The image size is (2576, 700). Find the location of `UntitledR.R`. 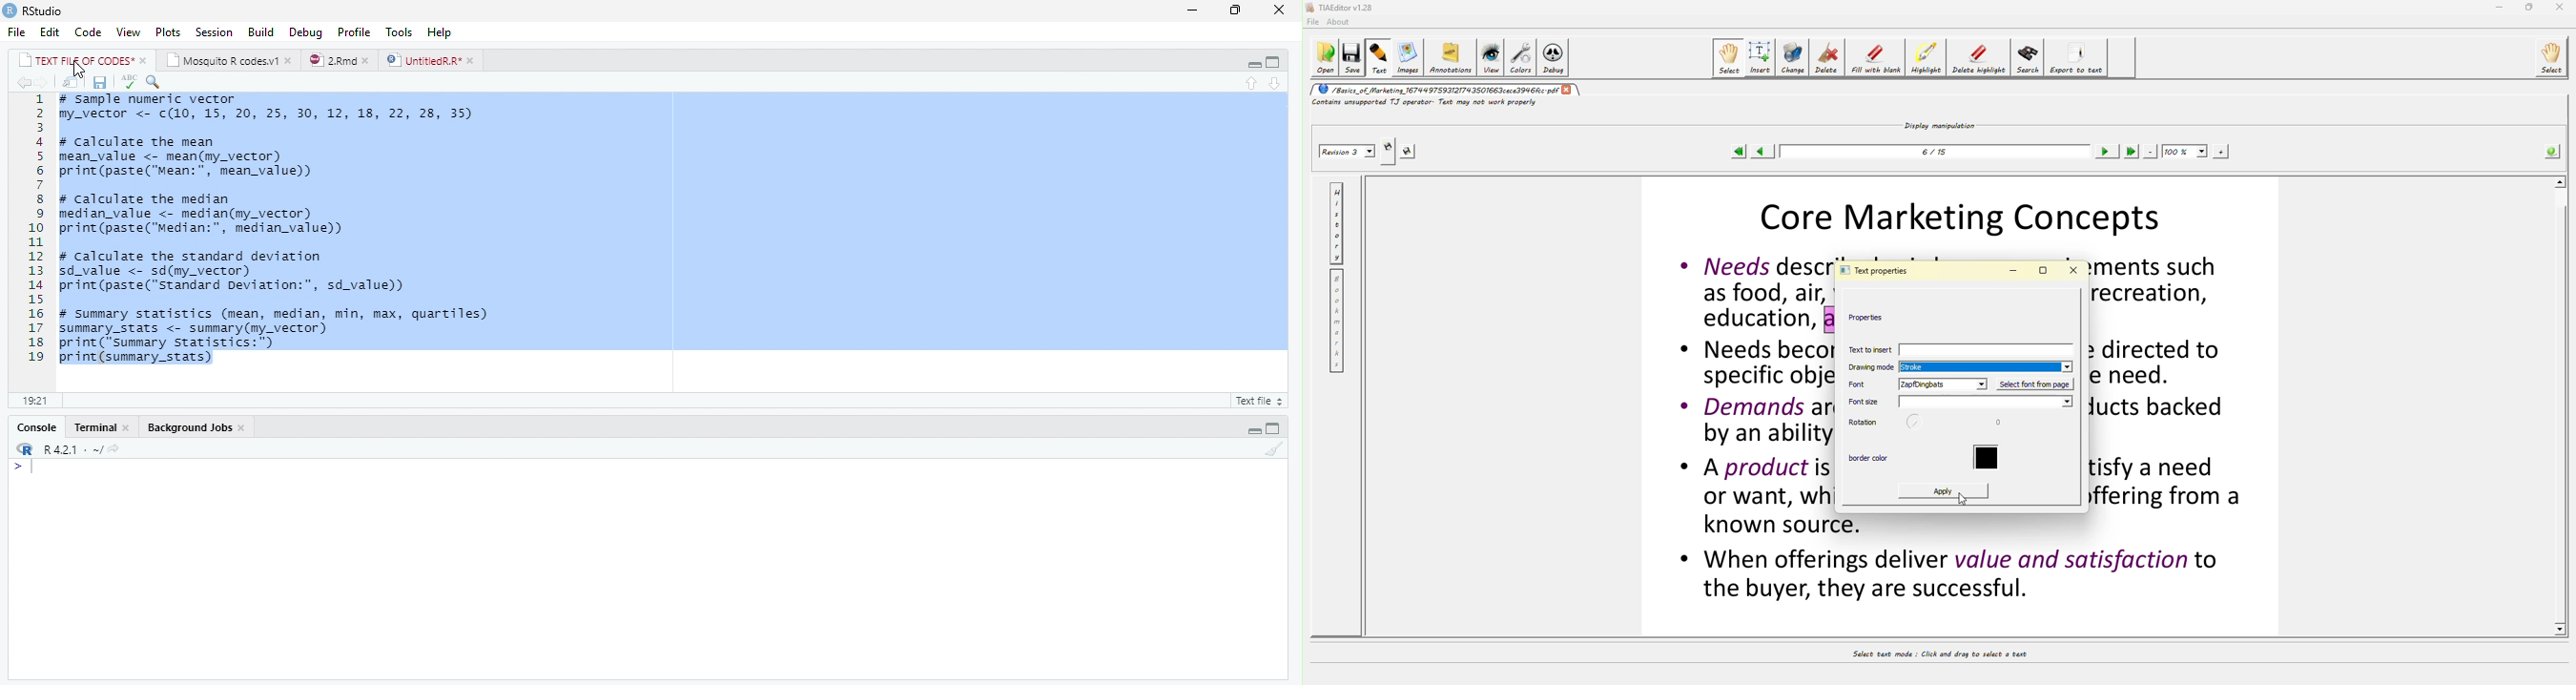

UntitledR.R is located at coordinates (422, 60).